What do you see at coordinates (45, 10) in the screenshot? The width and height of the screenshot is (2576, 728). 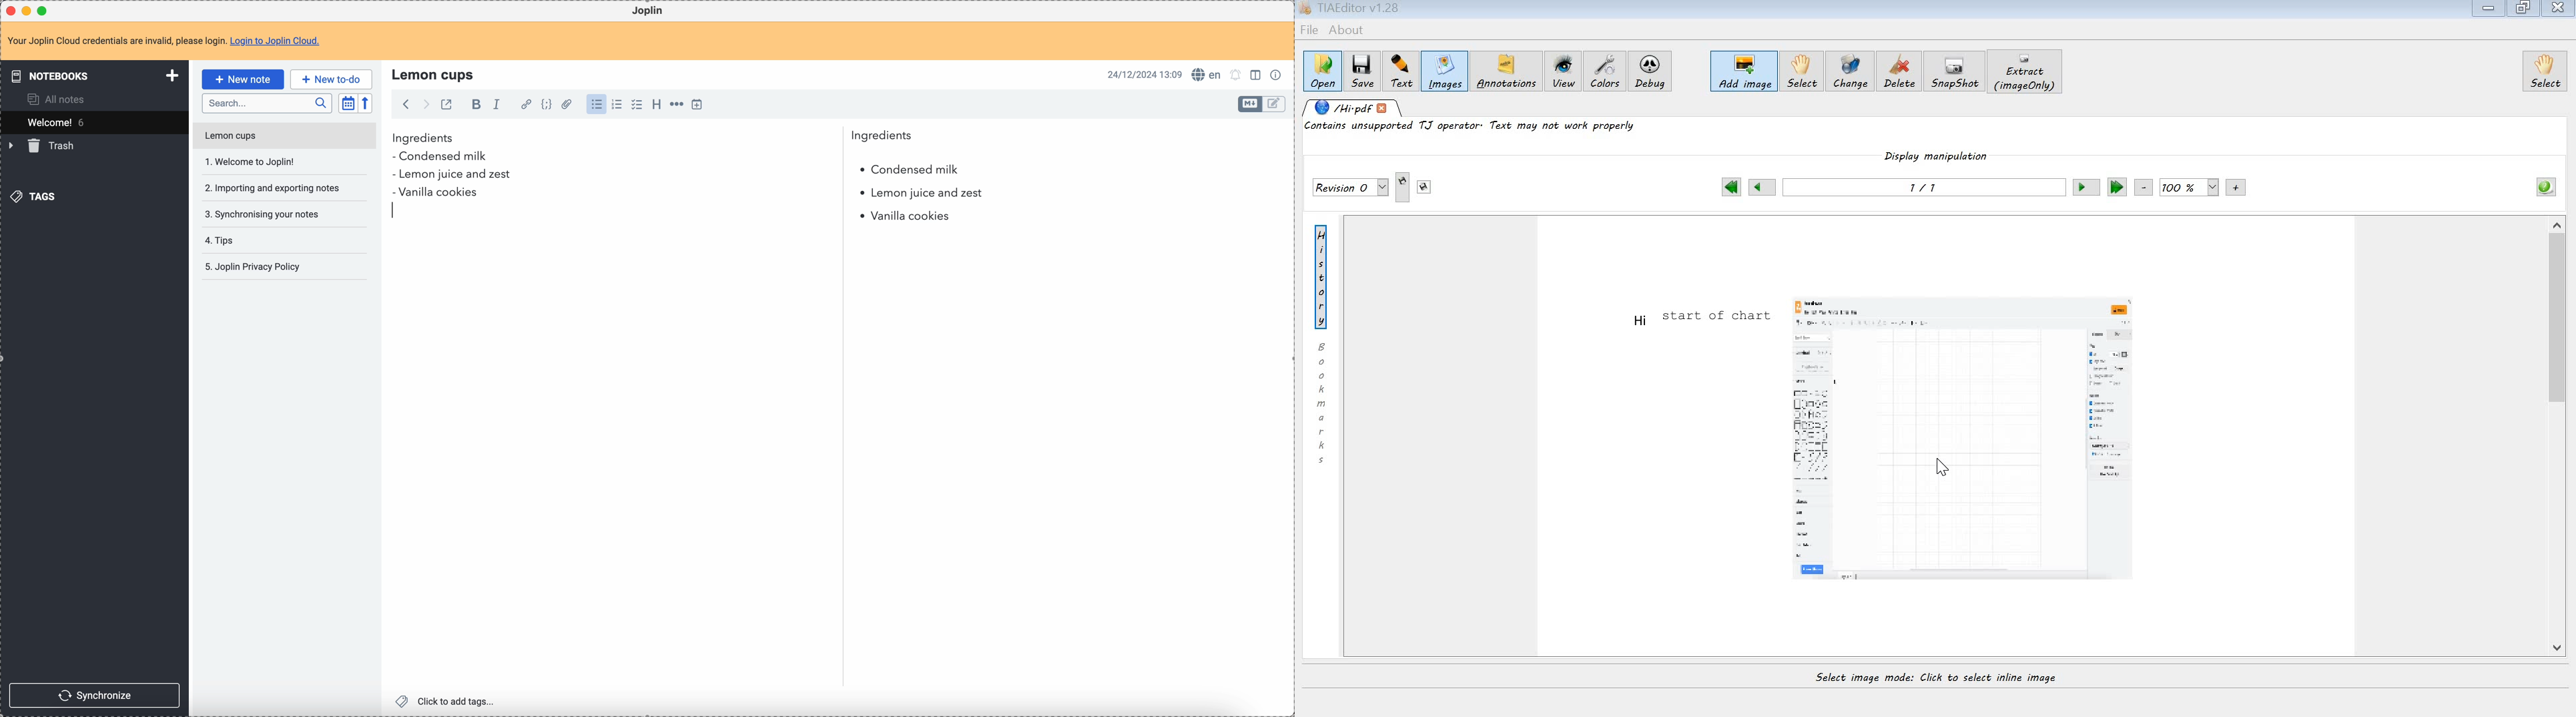 I see `maximize` at bounding box center [45, 10].